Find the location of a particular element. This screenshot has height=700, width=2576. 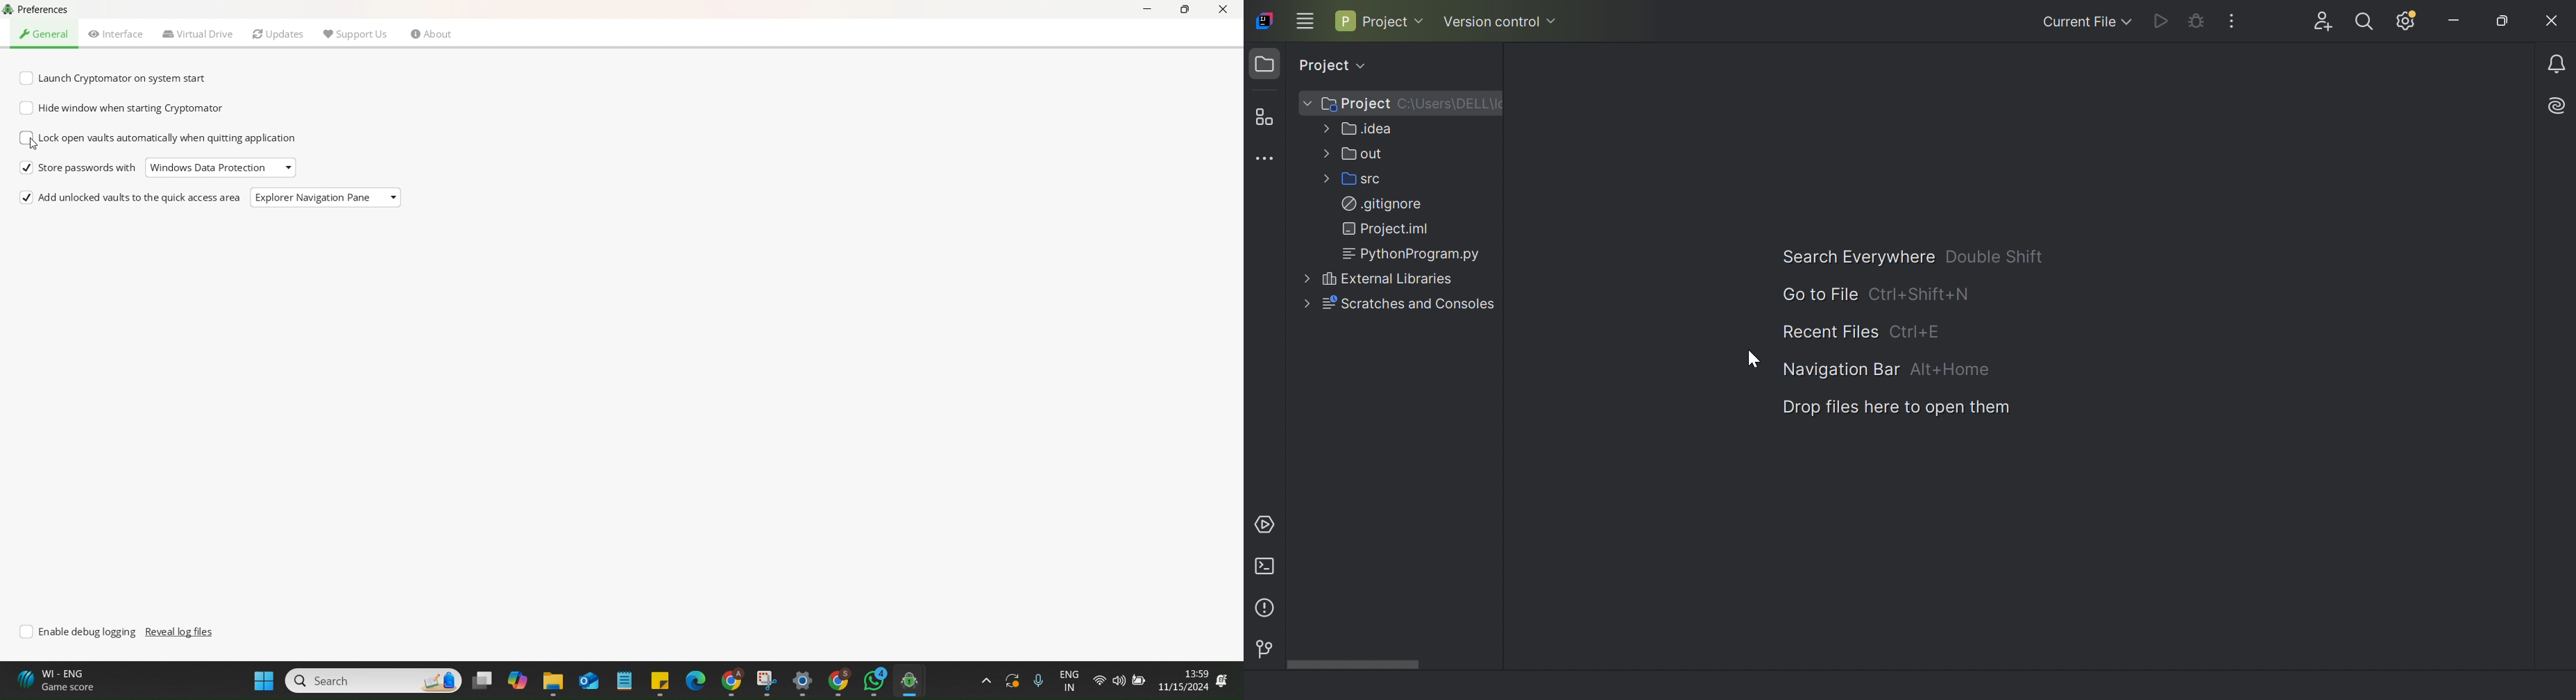

Notifications is located at coordinates (2559, 63).